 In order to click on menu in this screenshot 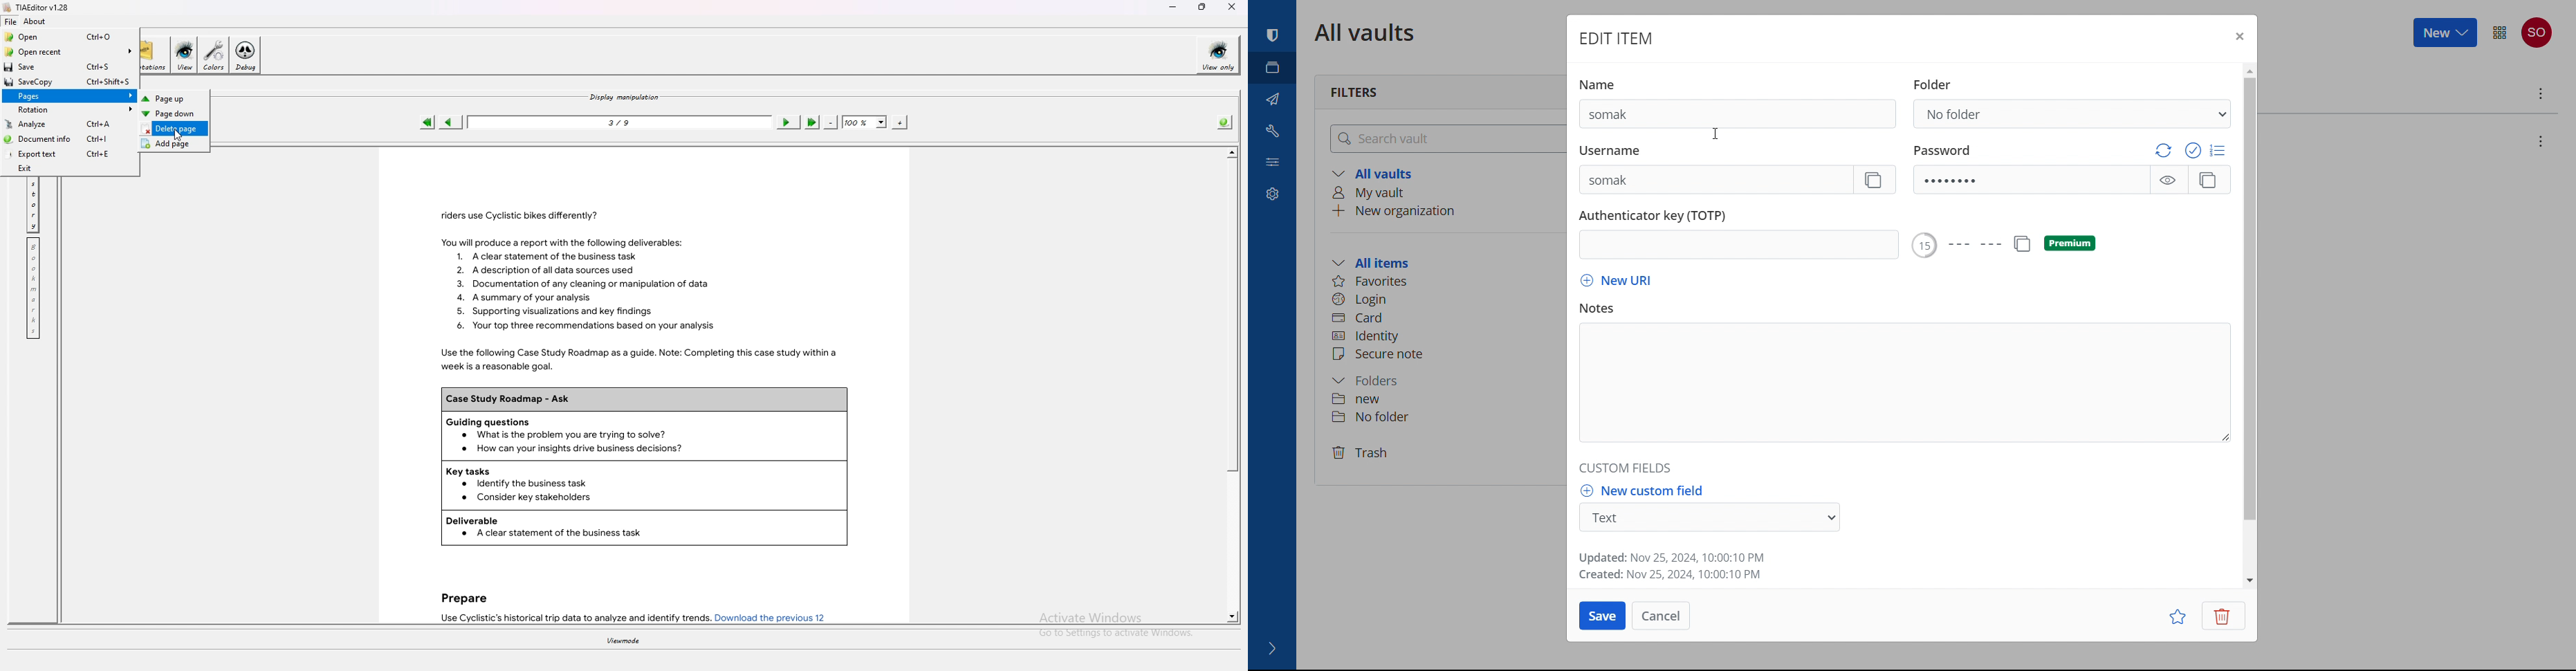, I will do `click(2500, 32)`.